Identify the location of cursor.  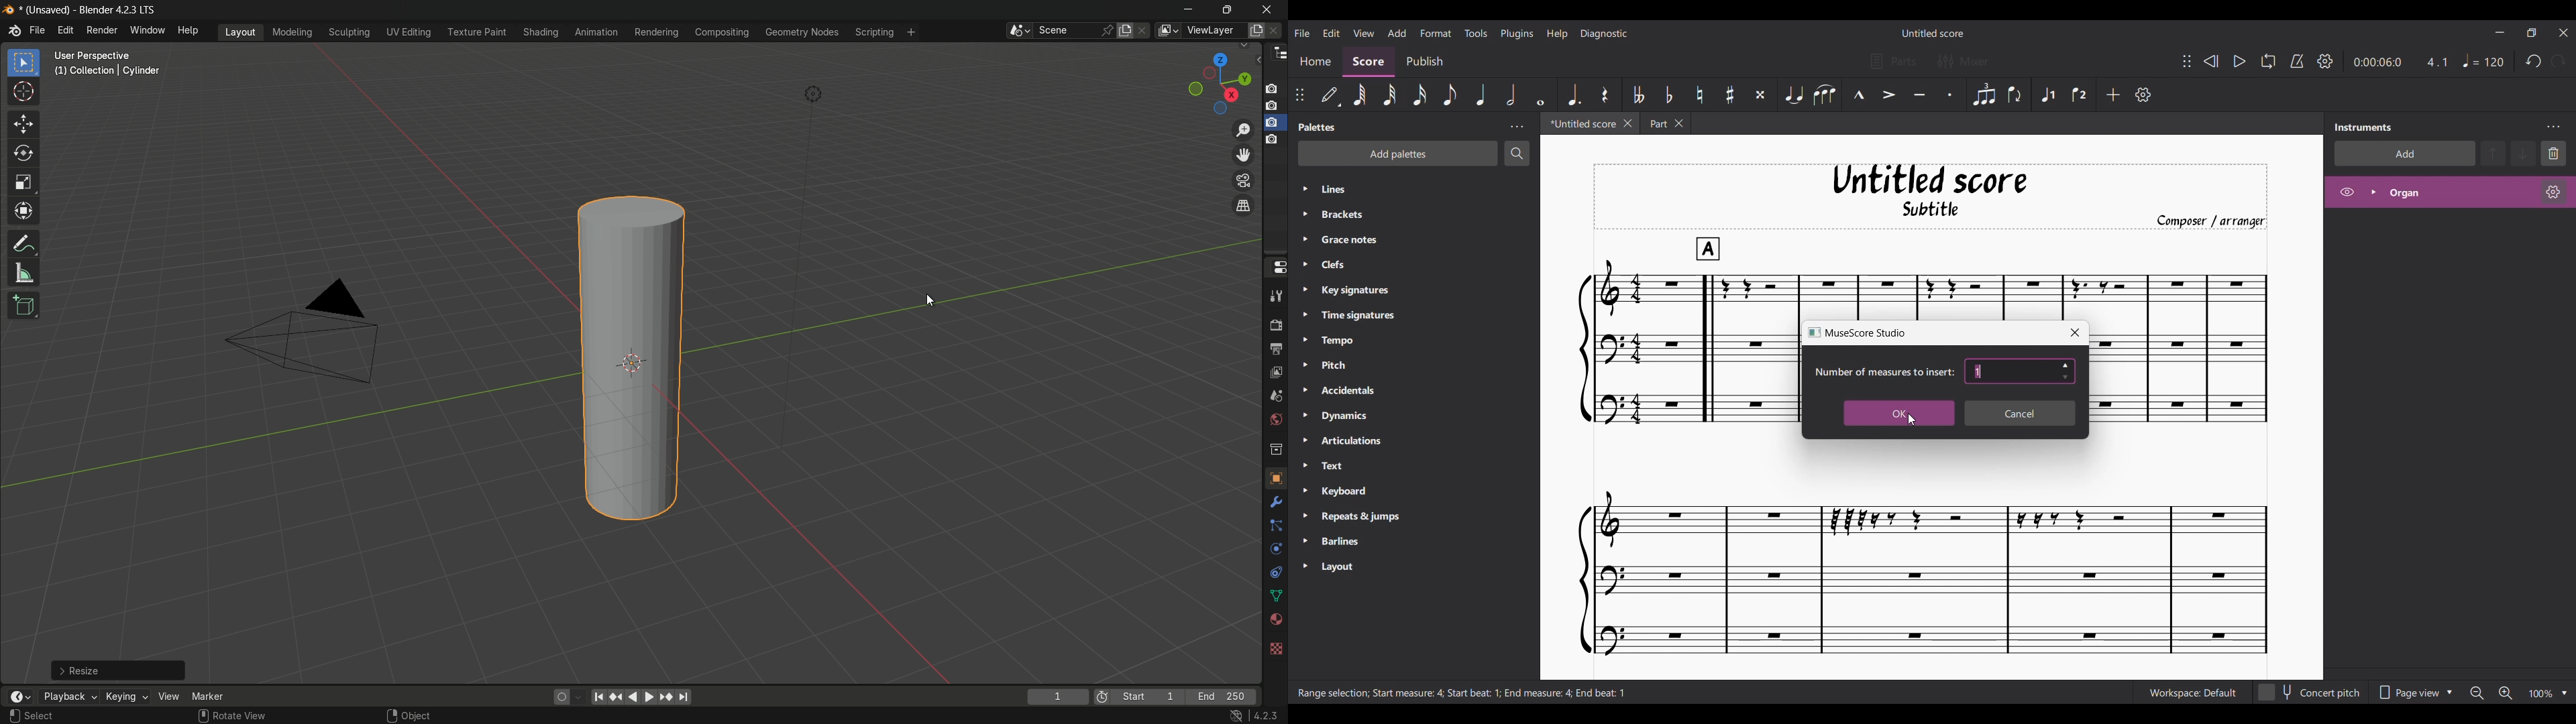
(931, 300).